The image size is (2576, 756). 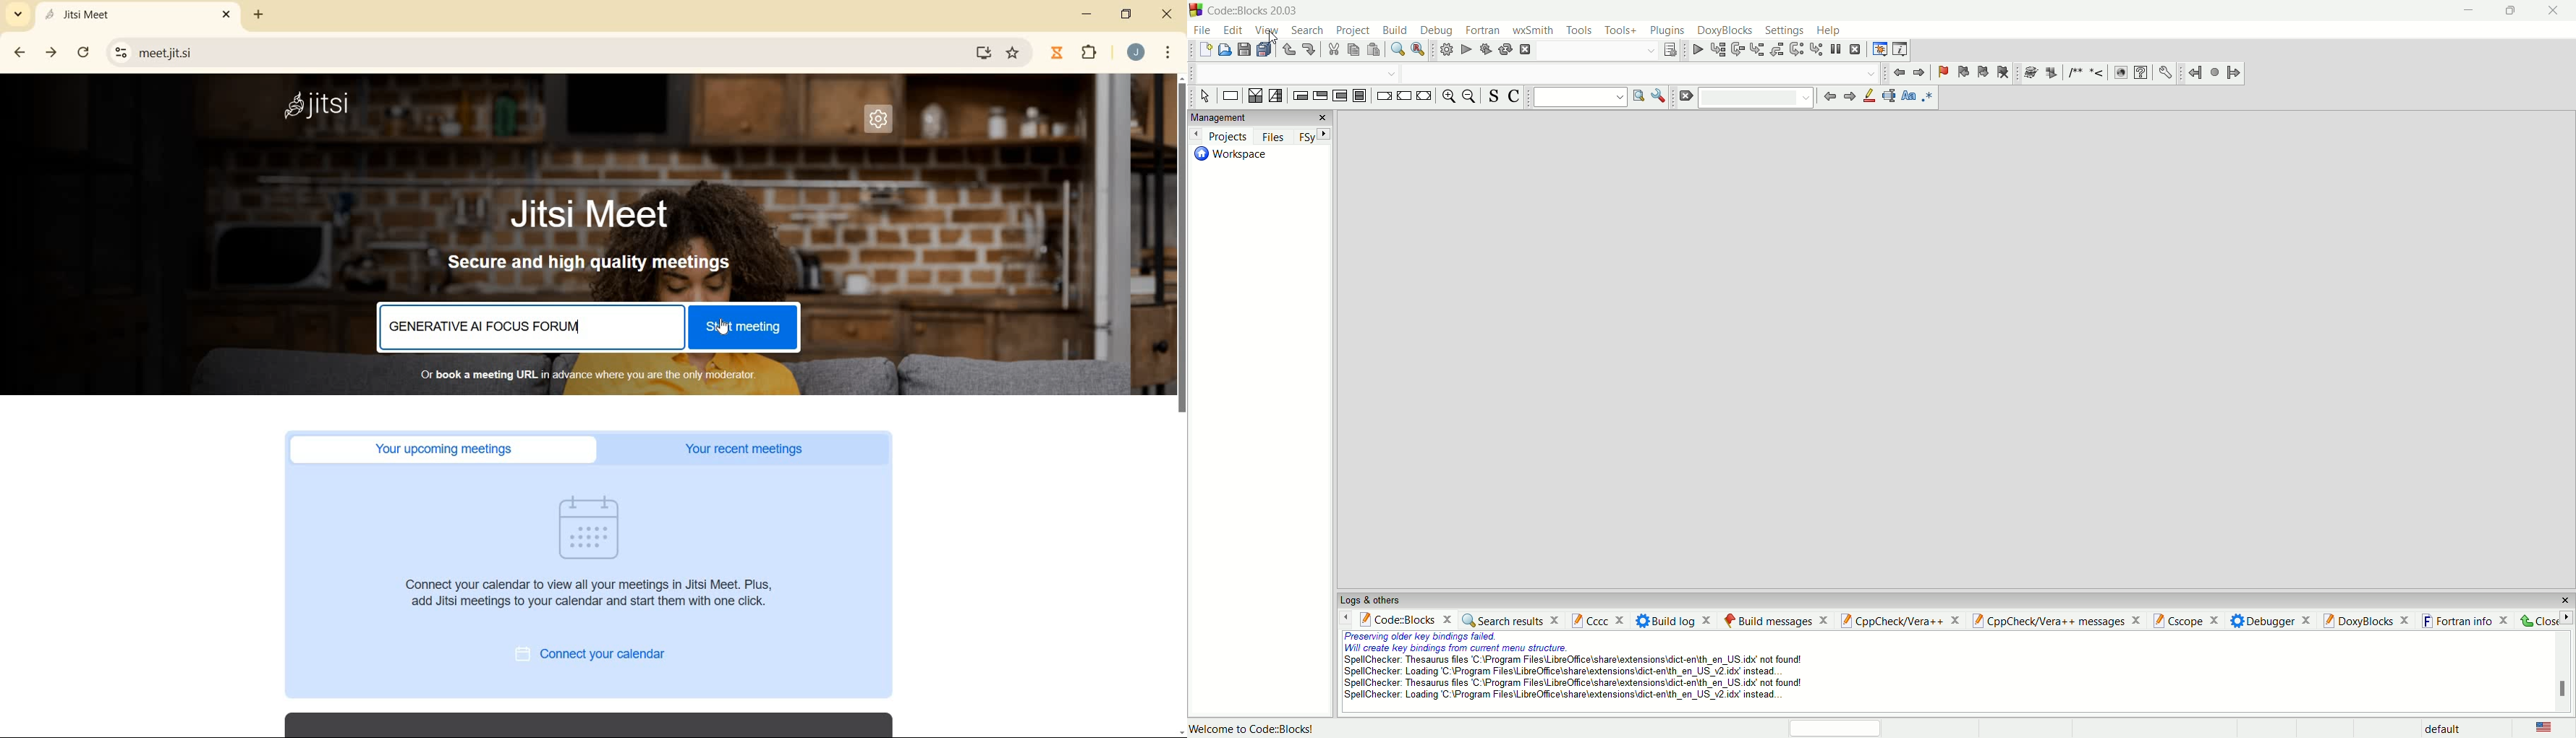 I want to click on rebuild and run, so click(x=1484, y=50).